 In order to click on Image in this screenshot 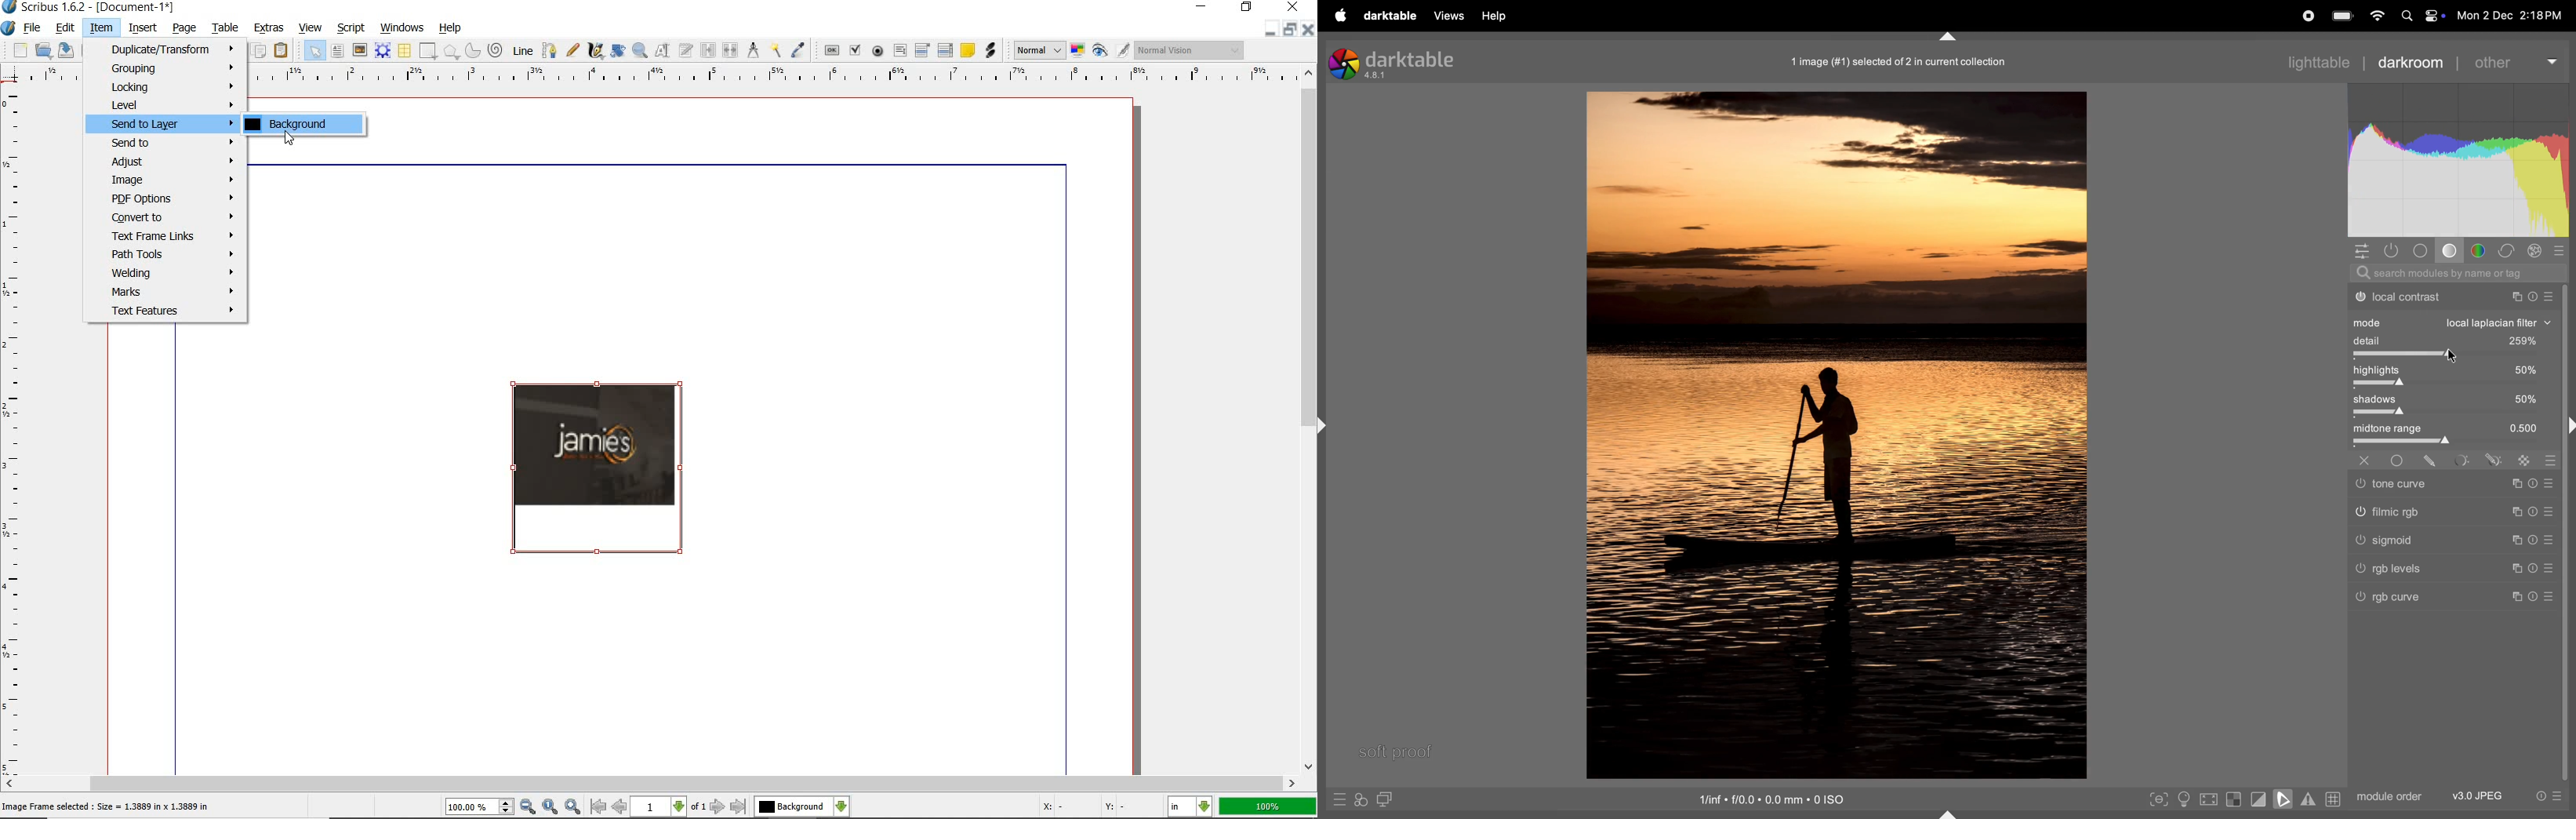, I will do `click(599, 466)`.